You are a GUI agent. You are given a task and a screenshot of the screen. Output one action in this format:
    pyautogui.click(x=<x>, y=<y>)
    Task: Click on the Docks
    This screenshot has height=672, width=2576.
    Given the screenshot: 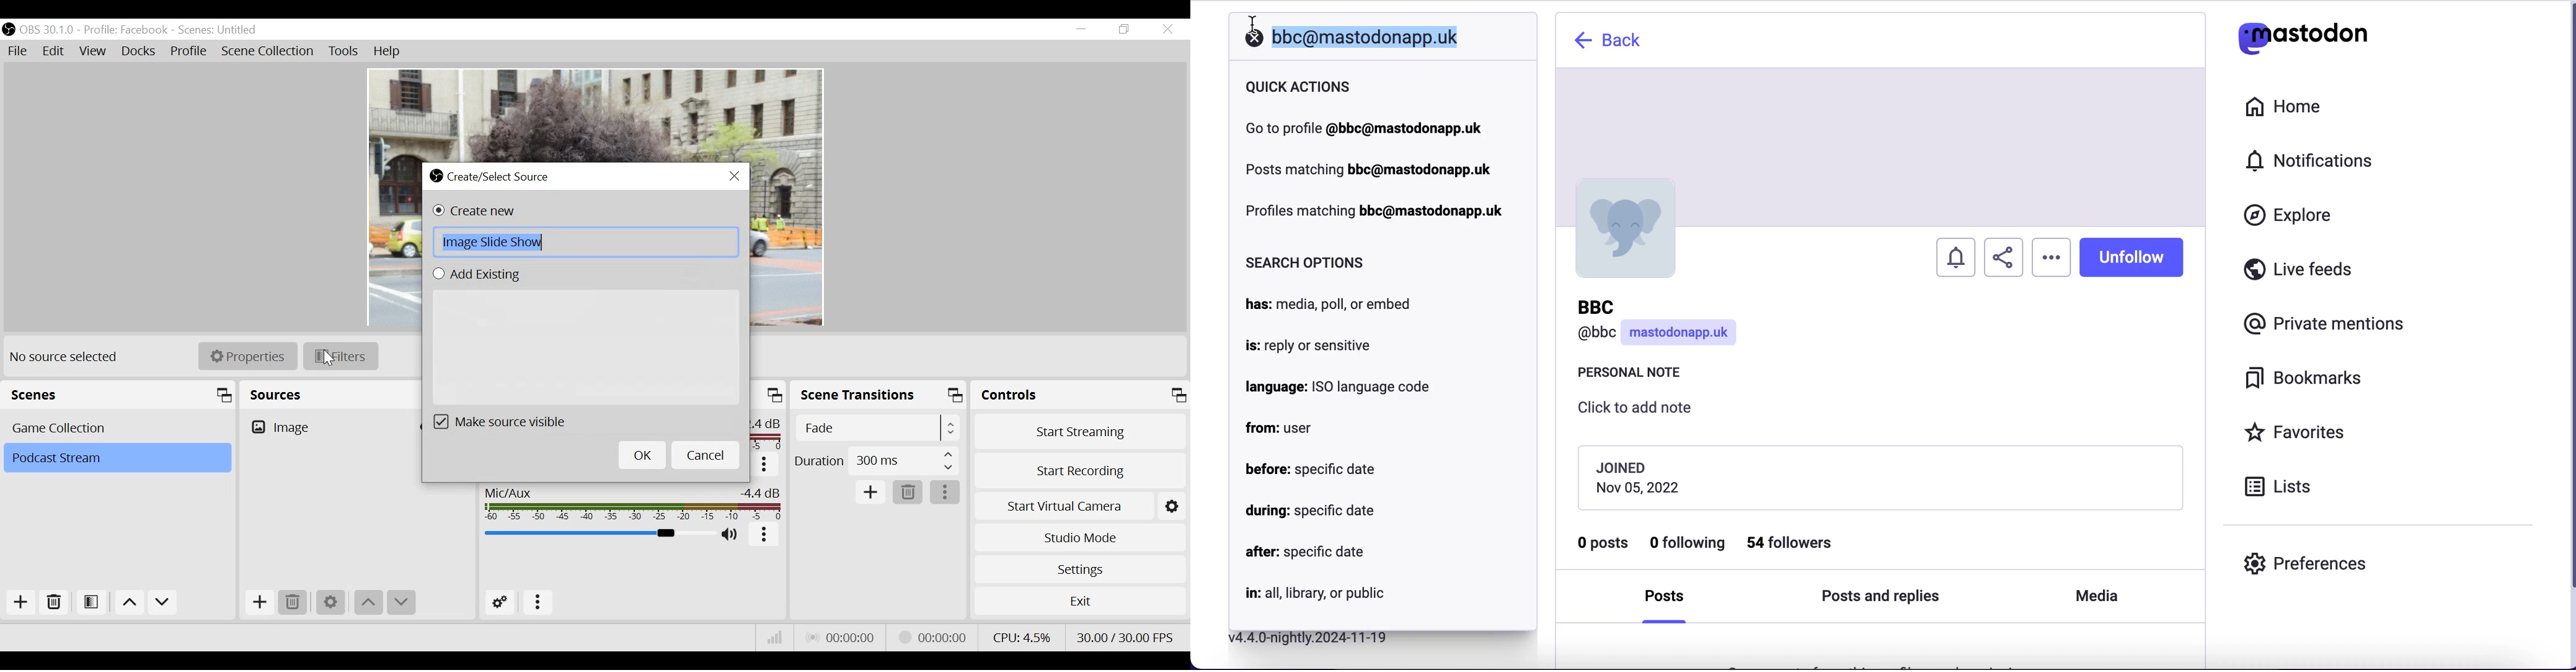 What is the action you would take?
    pyautogui.click(x=139, y=52)
    